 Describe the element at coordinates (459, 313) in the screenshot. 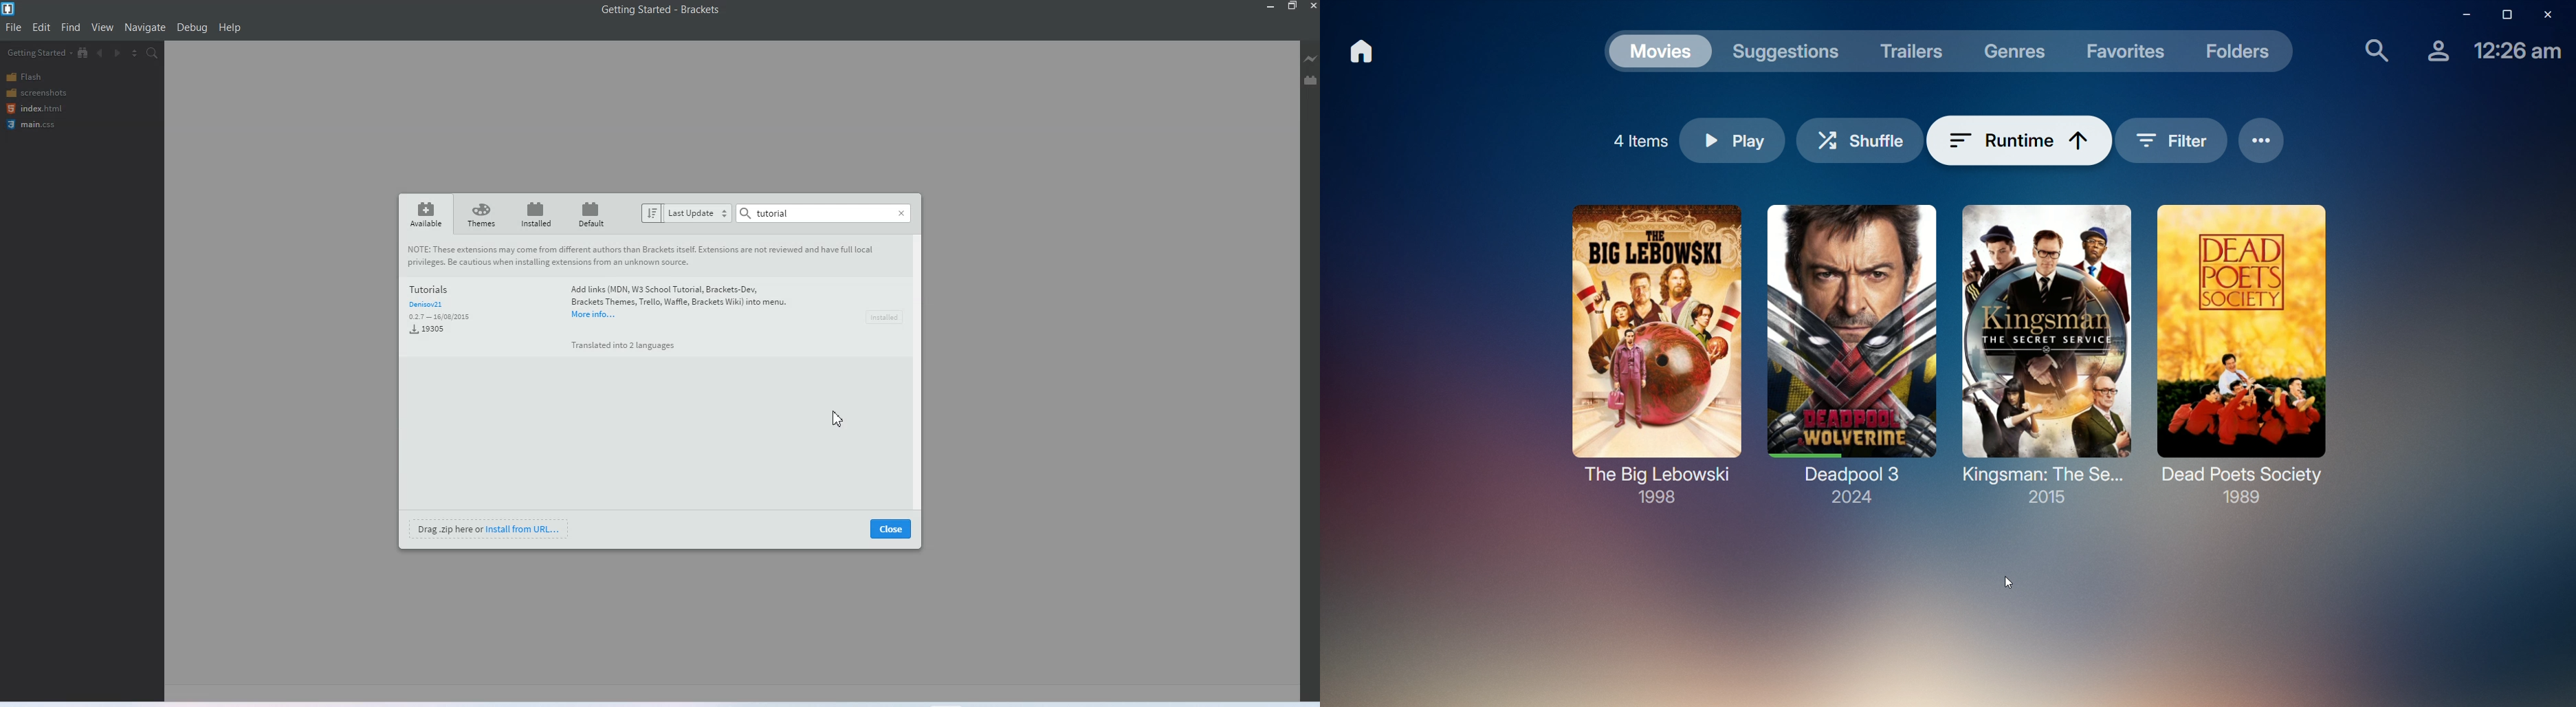

I see `Tutorials and Download data` at that location.